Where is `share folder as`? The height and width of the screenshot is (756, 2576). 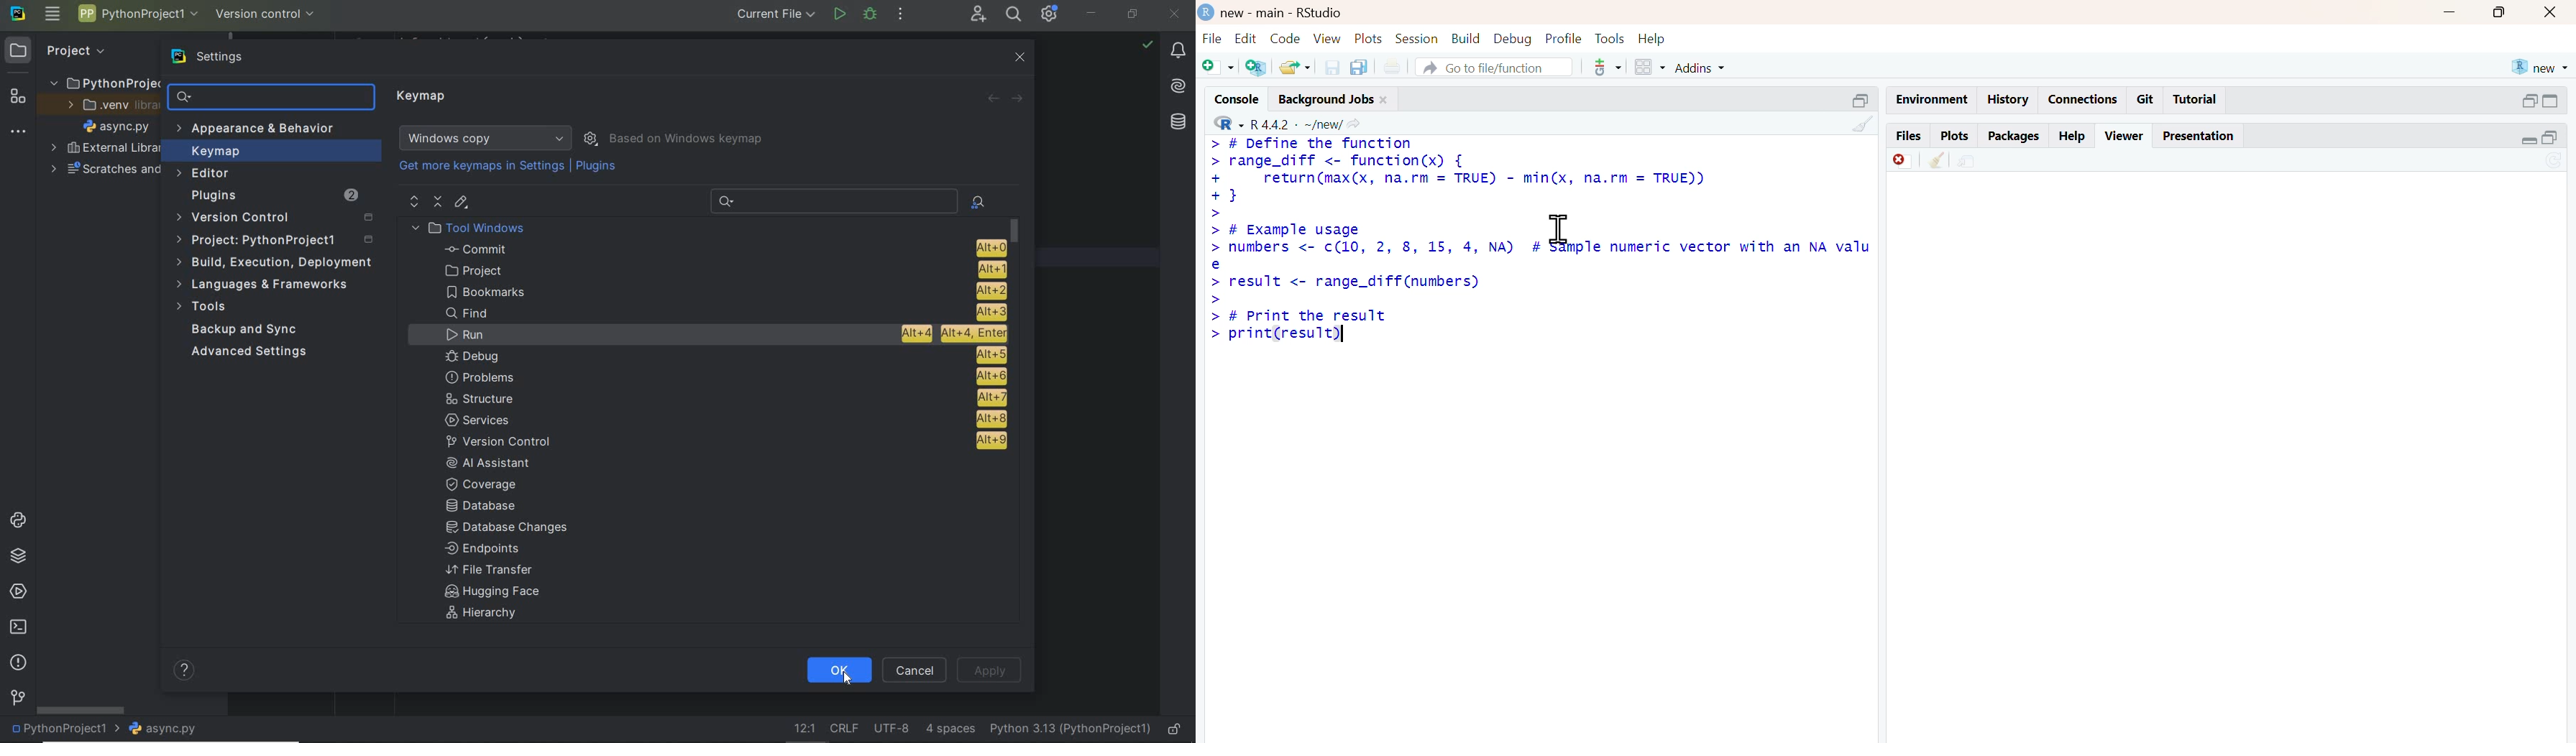
share folder as is located at coordinates (1296, 67).